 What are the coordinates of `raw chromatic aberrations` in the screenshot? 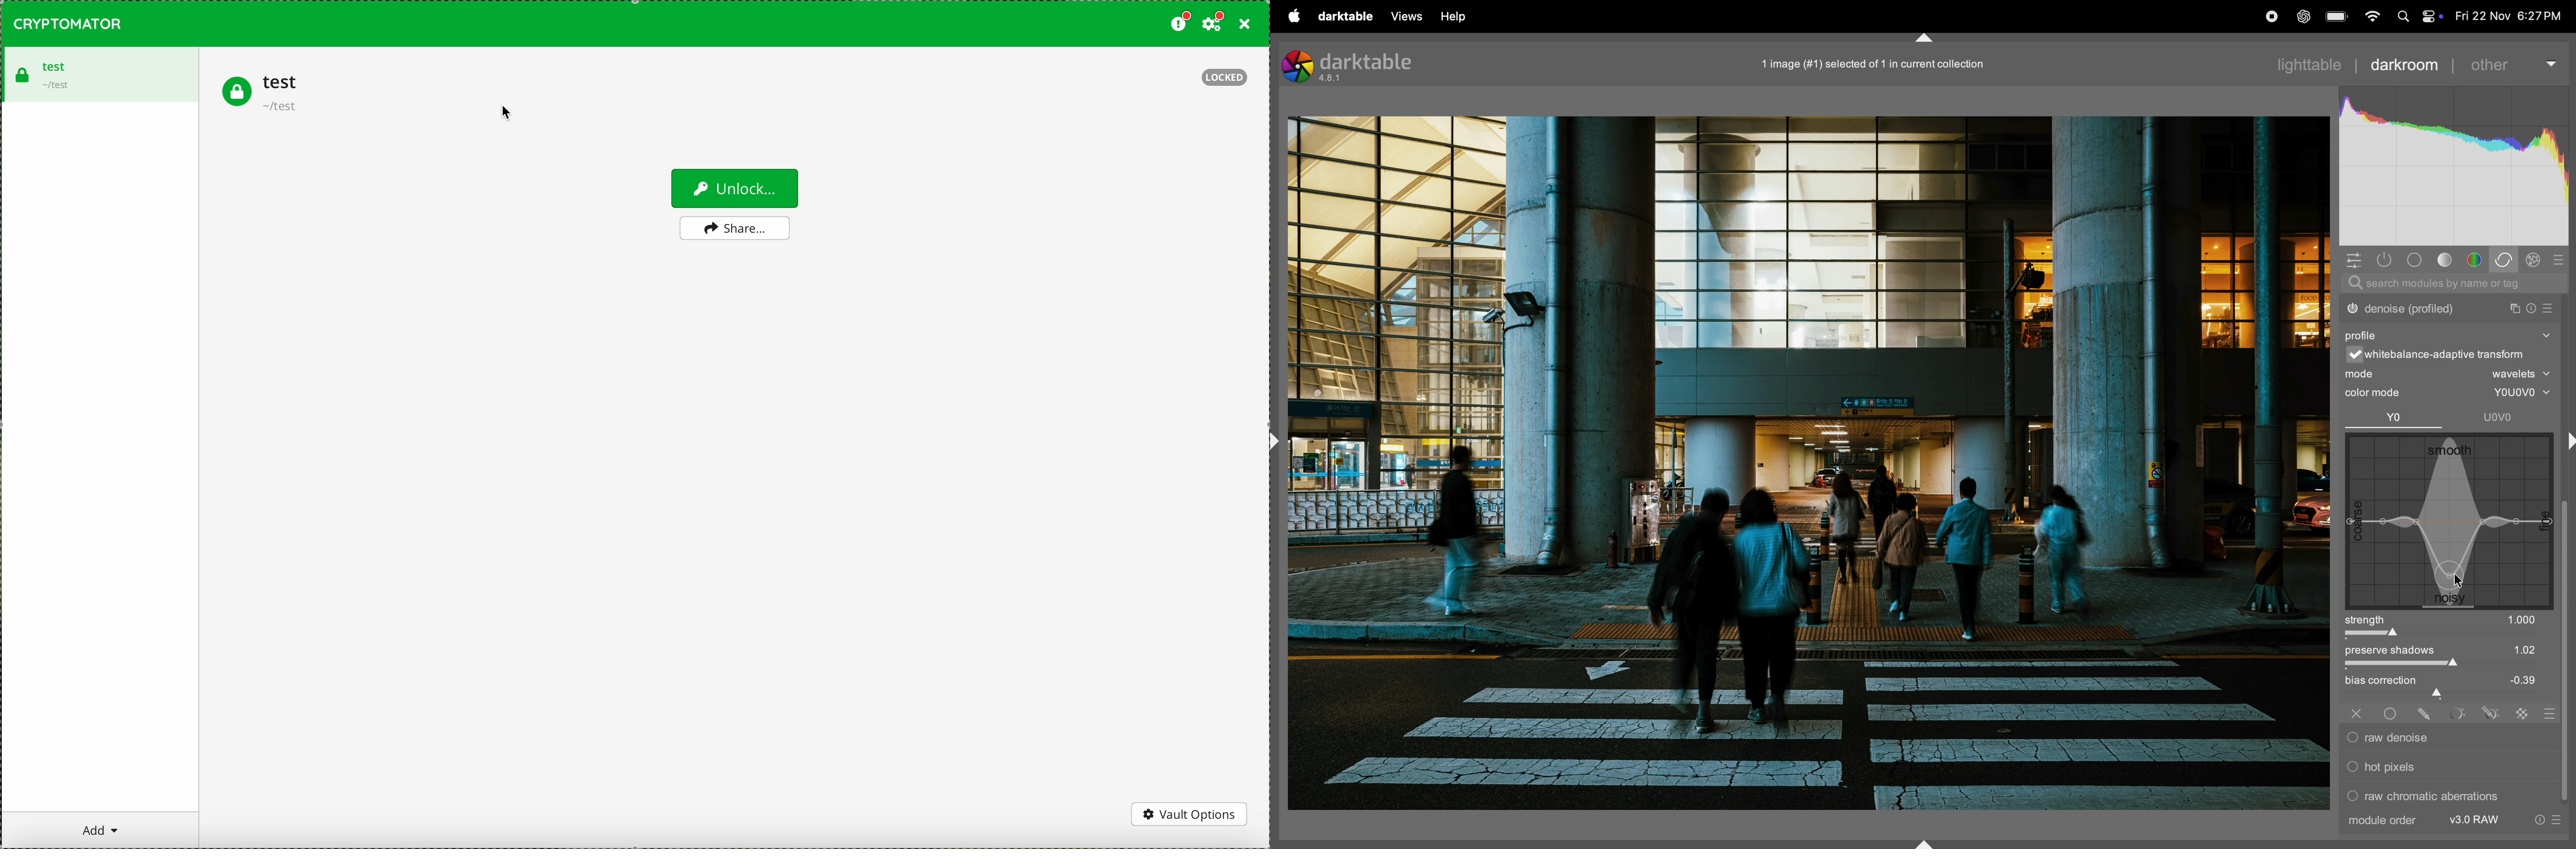 It's located at (2424, 795).